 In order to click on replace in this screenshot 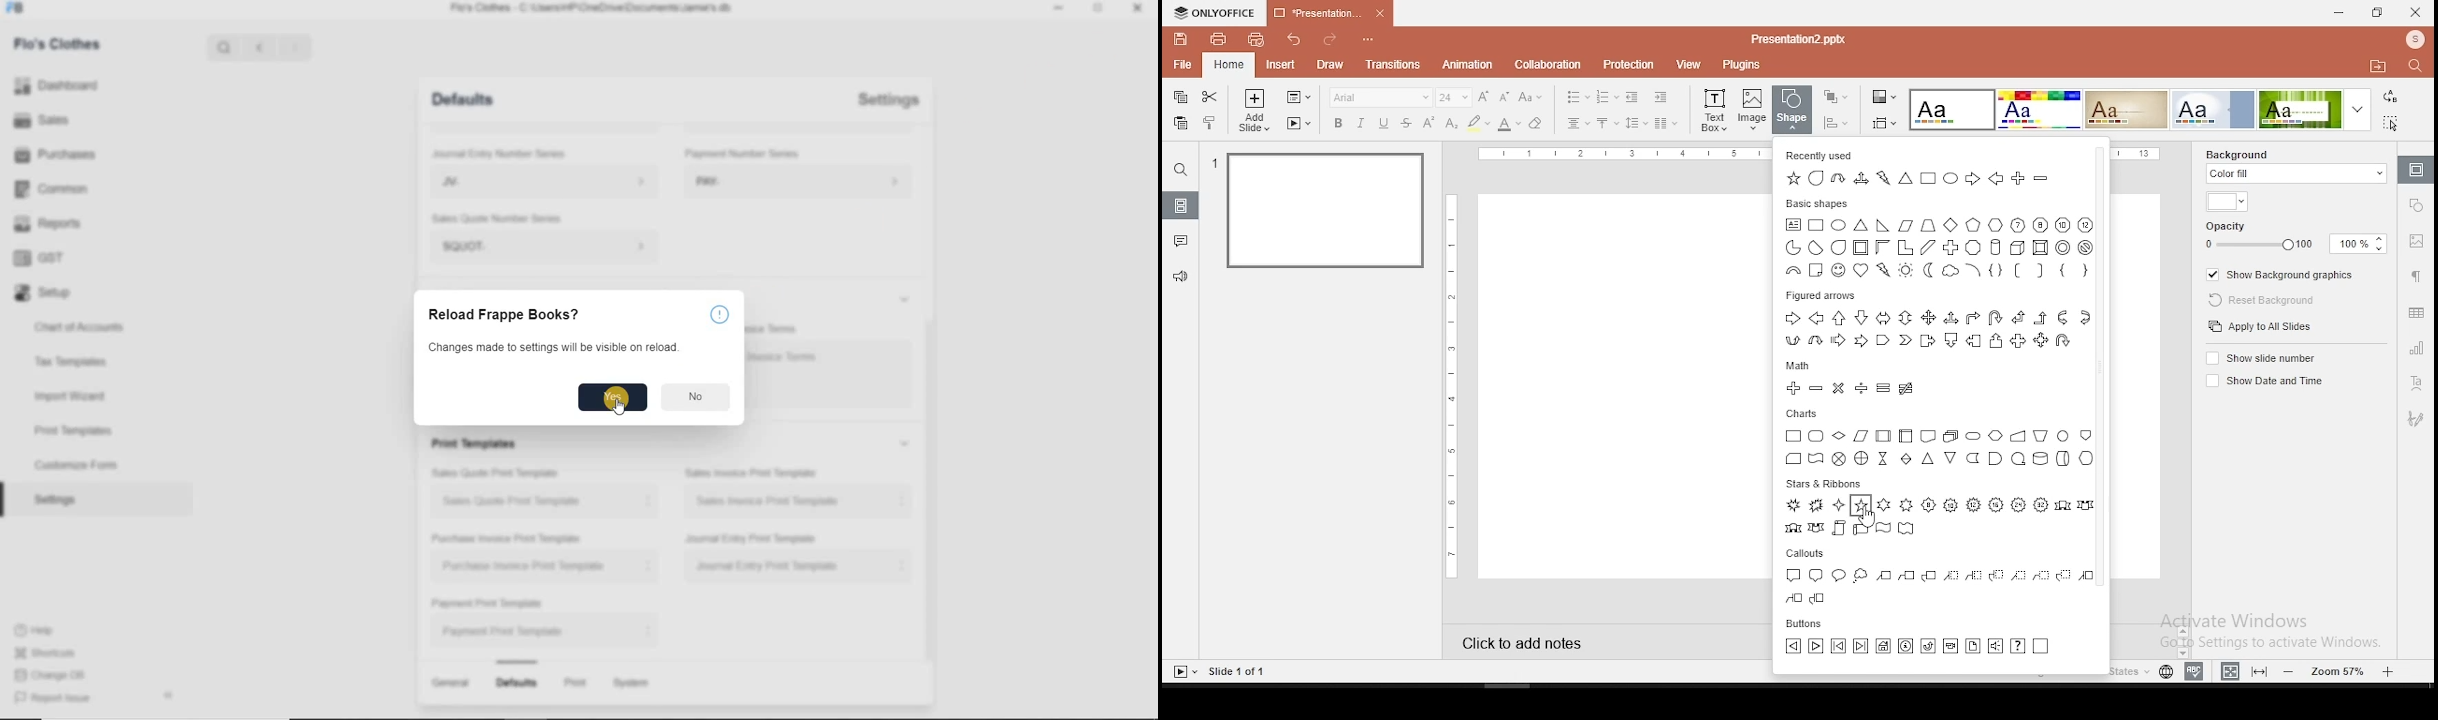, I will do `click(2391, 97)`.